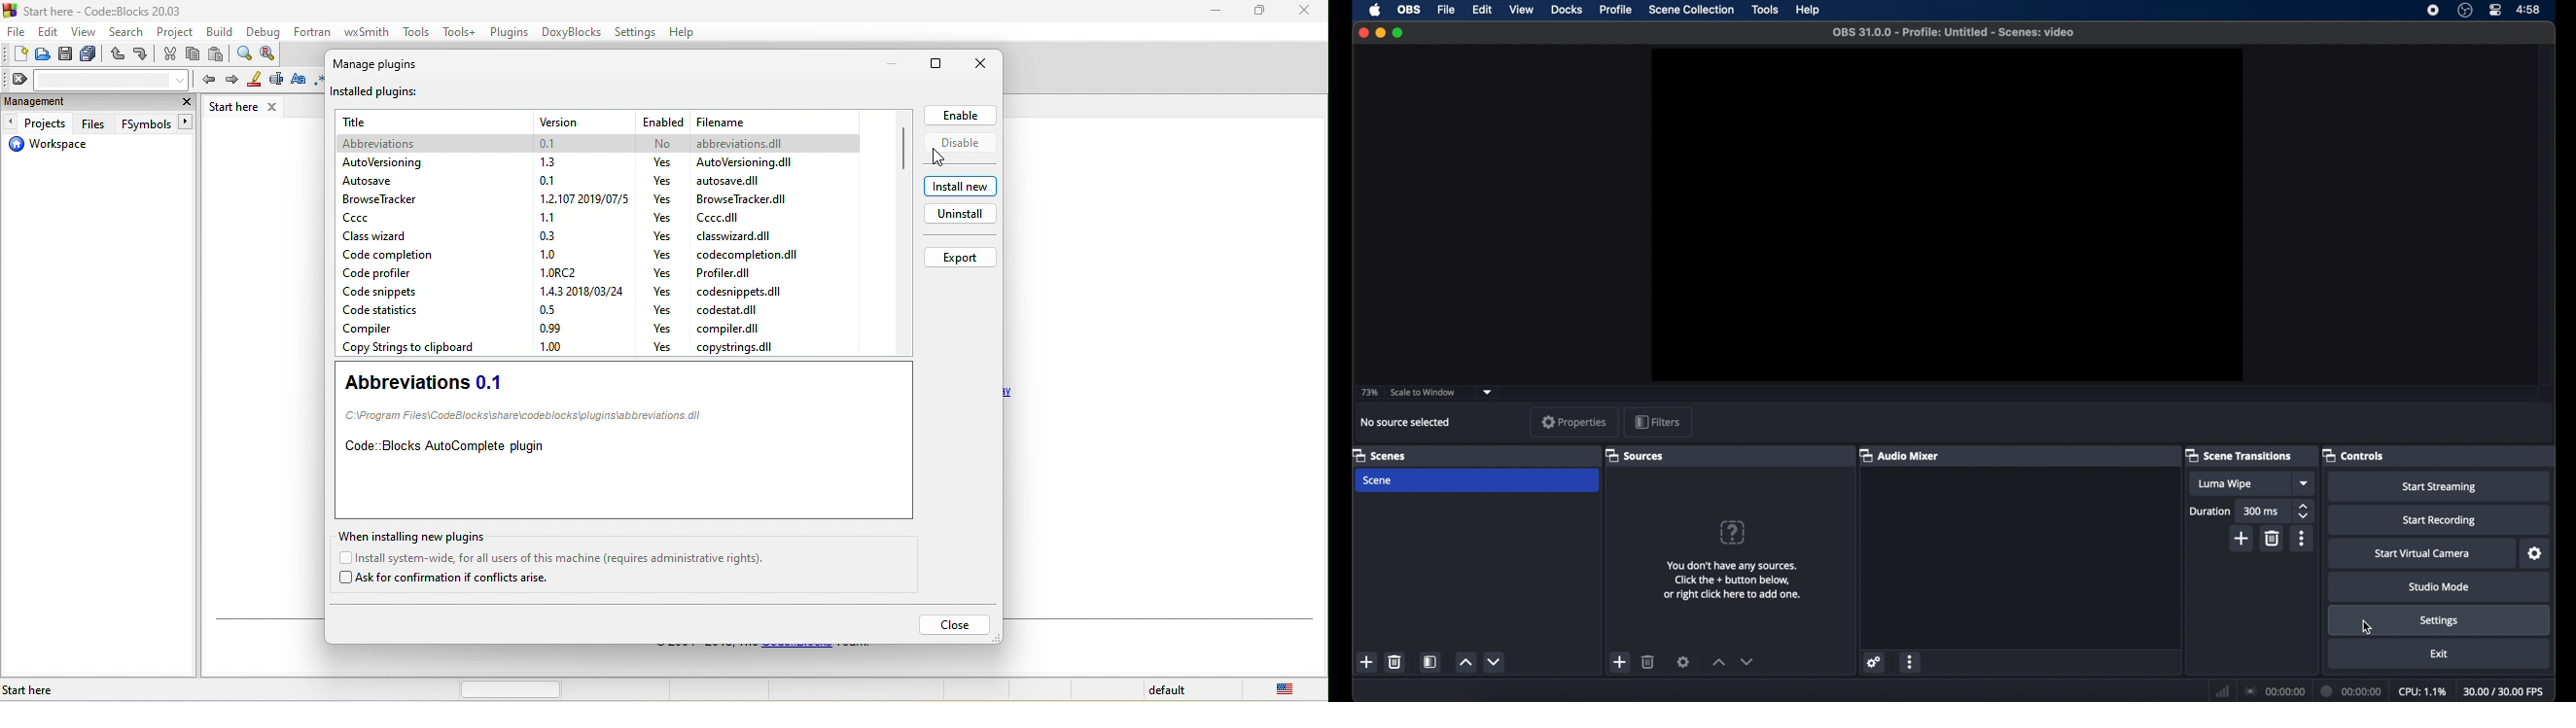  I want to click on file, so click(724, 217).